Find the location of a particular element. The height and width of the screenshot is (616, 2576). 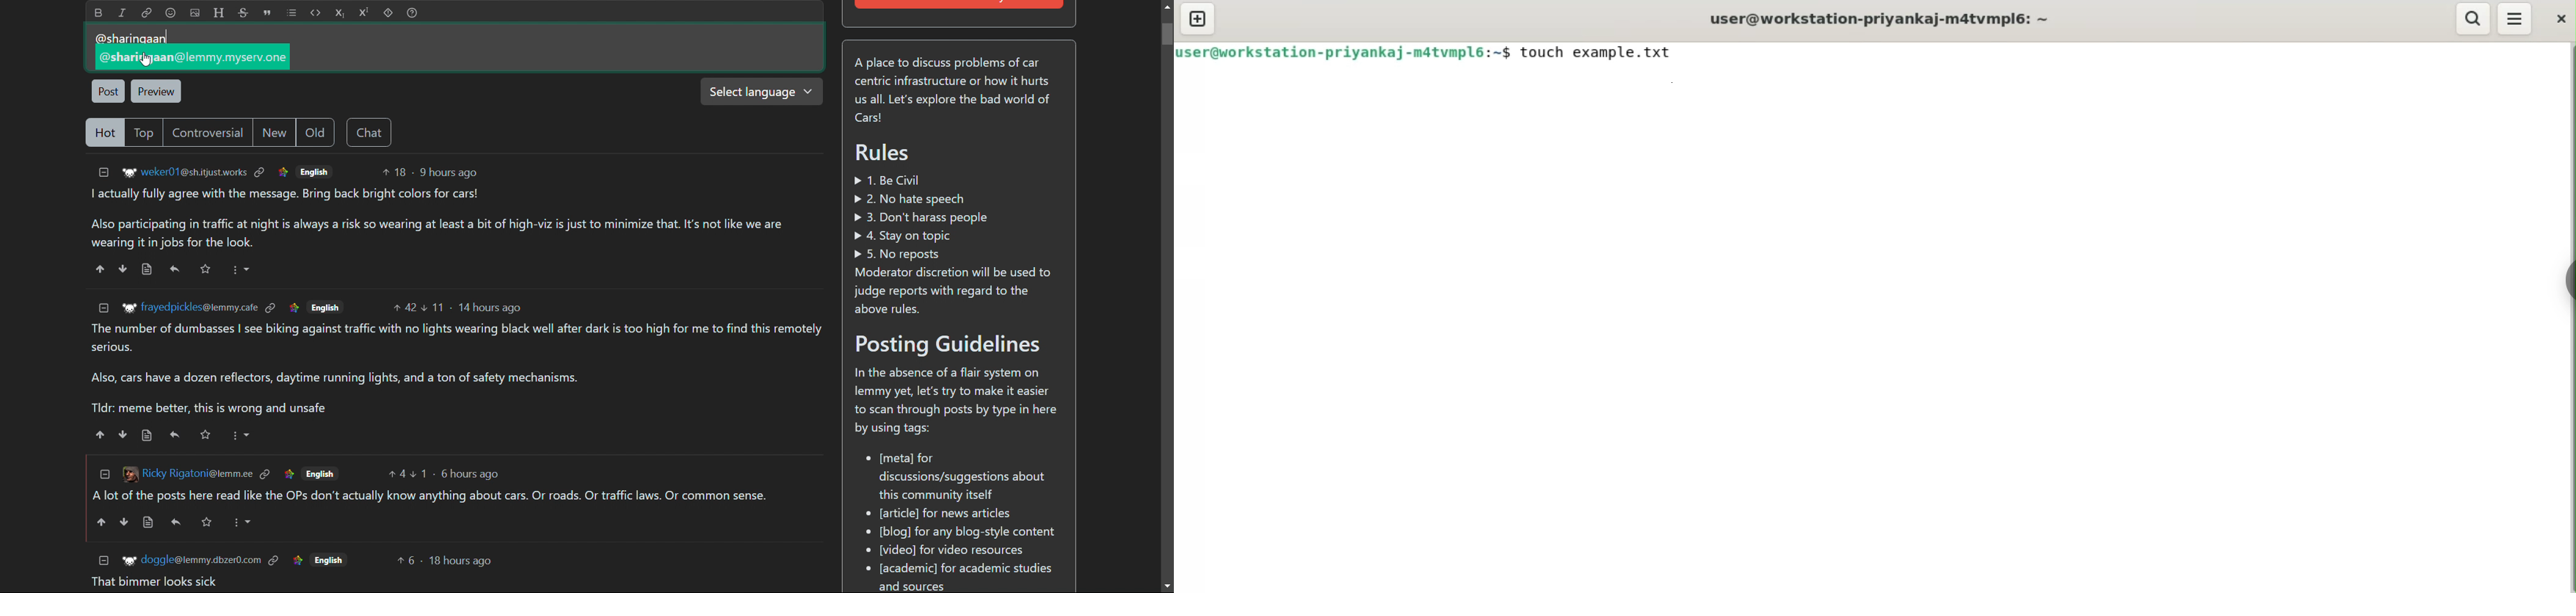

chat is located at coordinates (368, 132).